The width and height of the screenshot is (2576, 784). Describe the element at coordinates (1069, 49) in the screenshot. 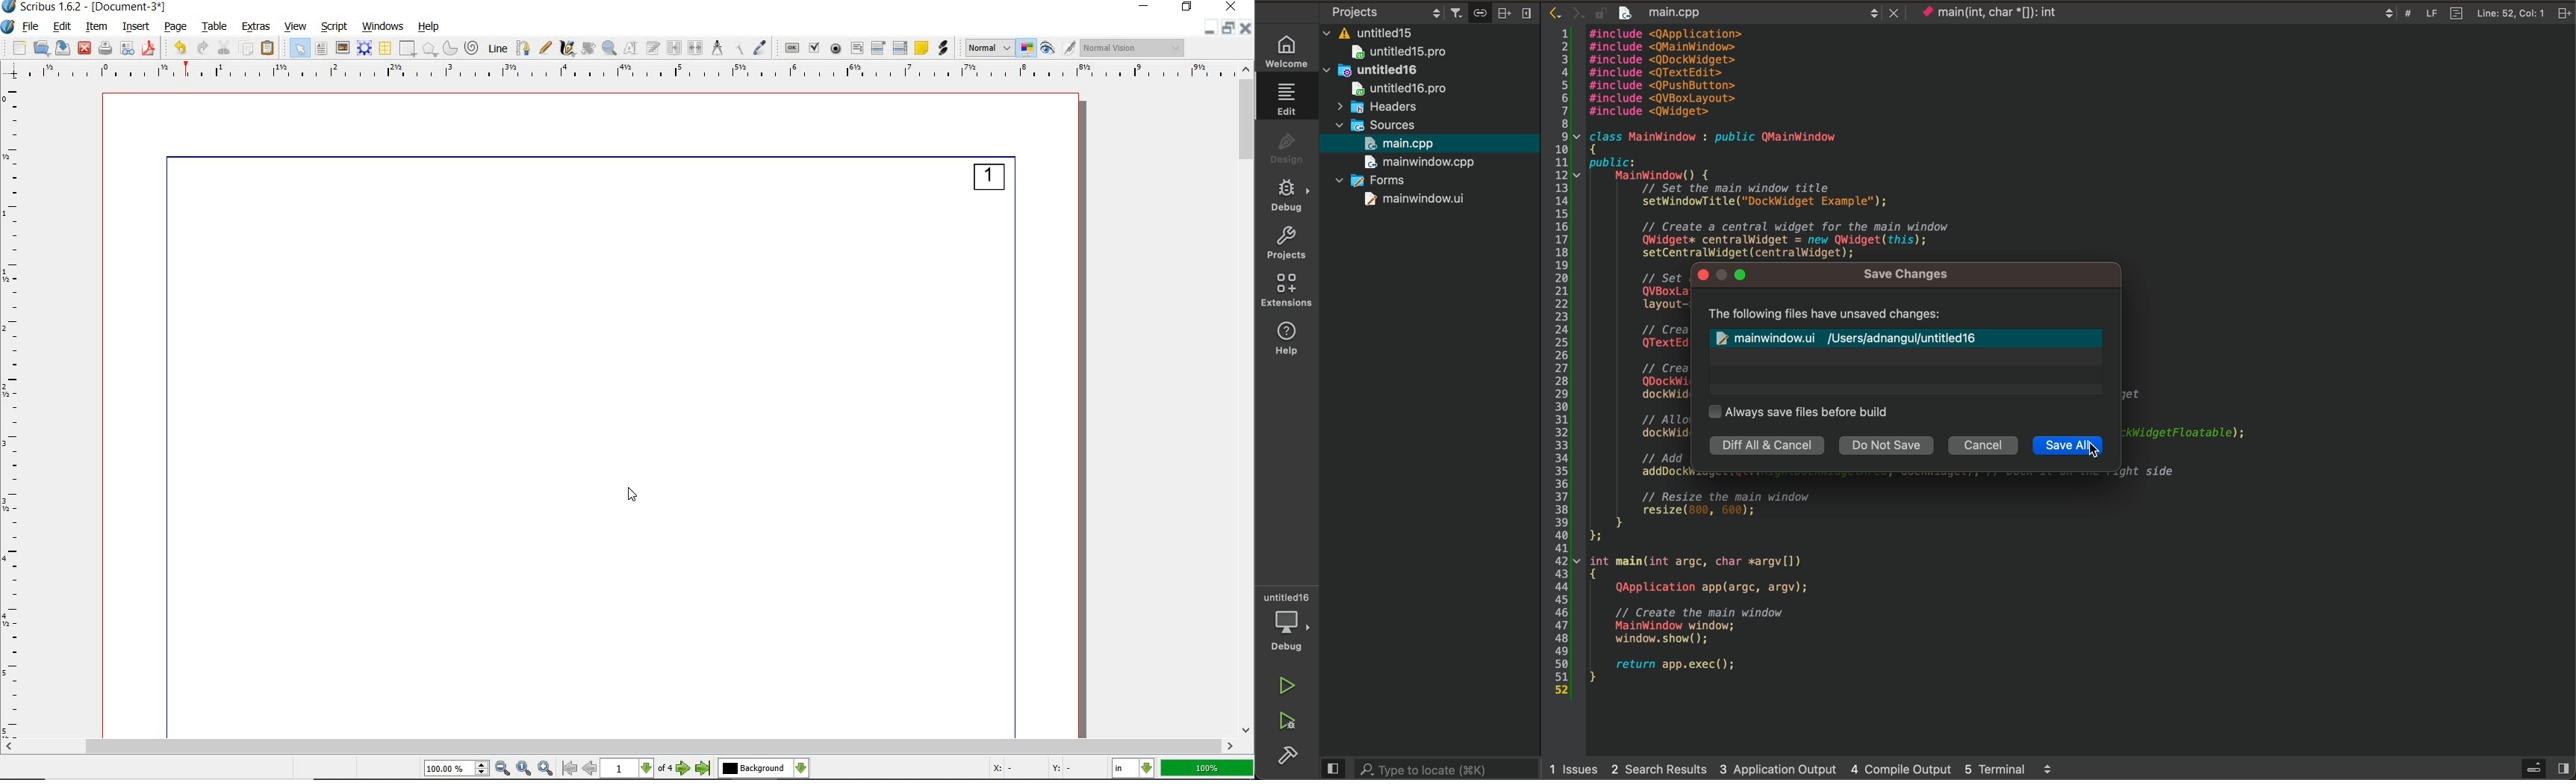

I see `Edit in preview mode` at that location.